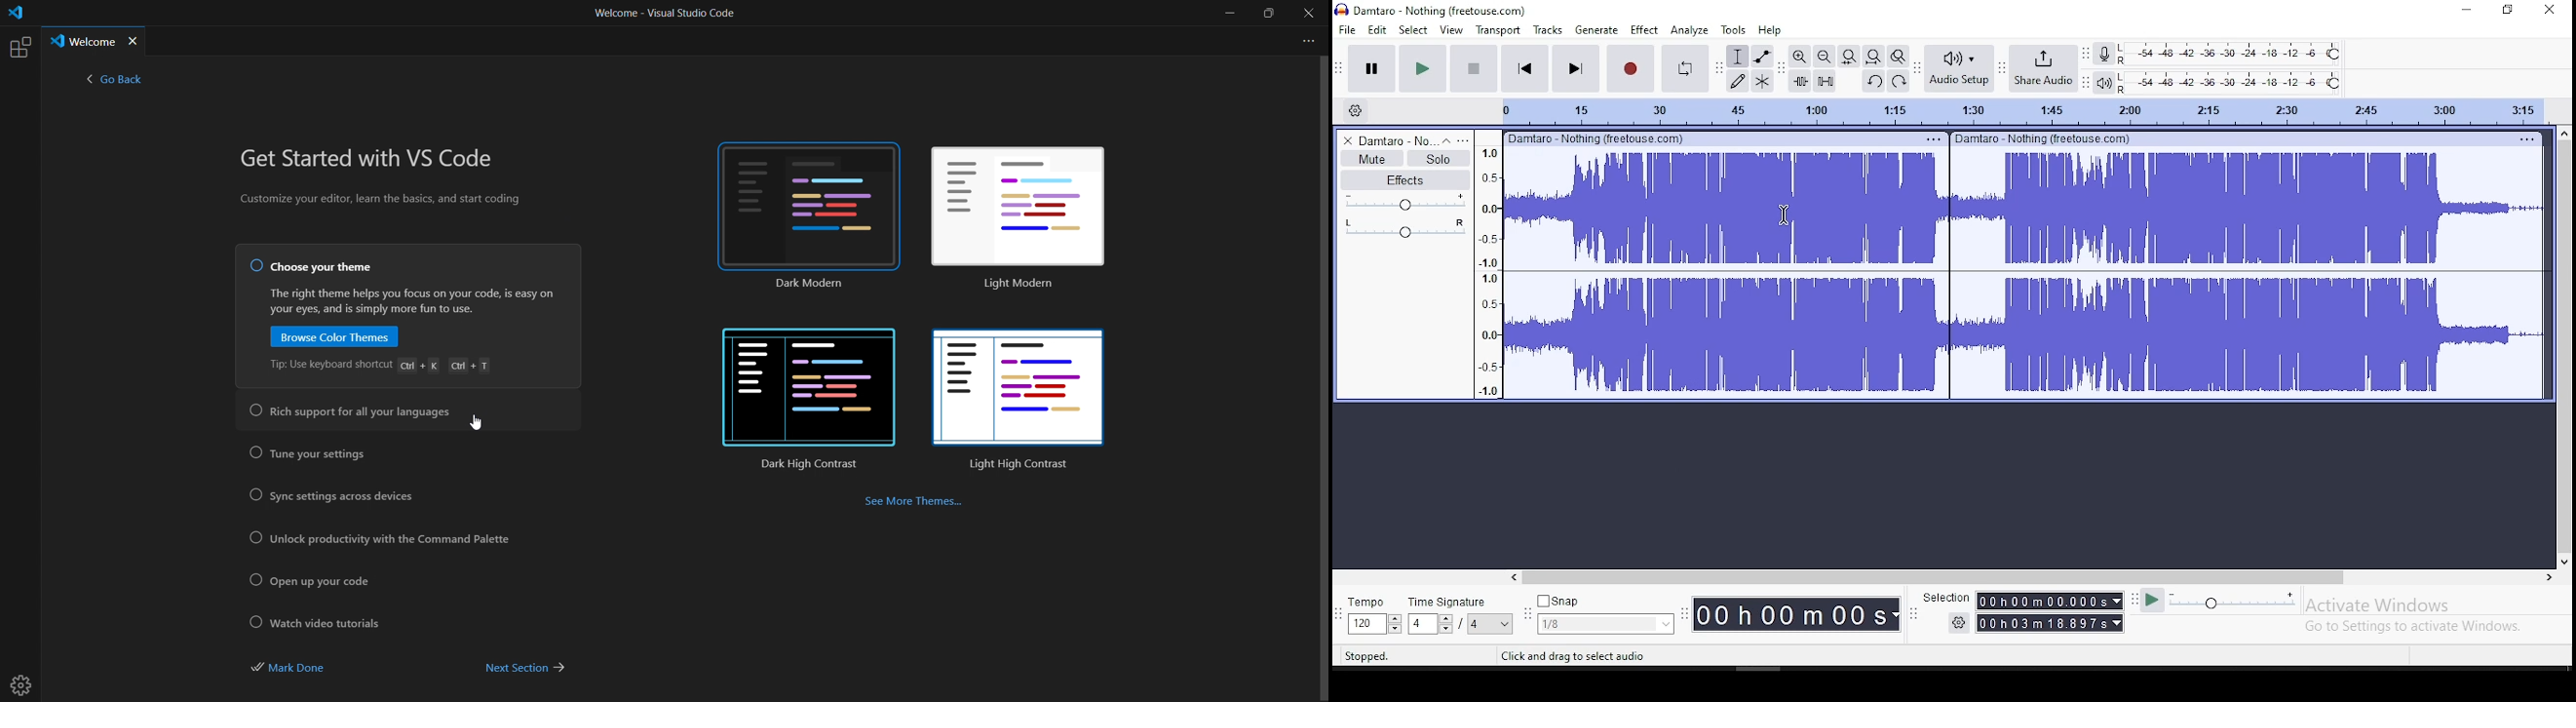 This screenshot has height=728, width=2576. What do you see at coordinates (1630, 67) in the screenshot?
I see `record` at bounding box center [1630, 67].